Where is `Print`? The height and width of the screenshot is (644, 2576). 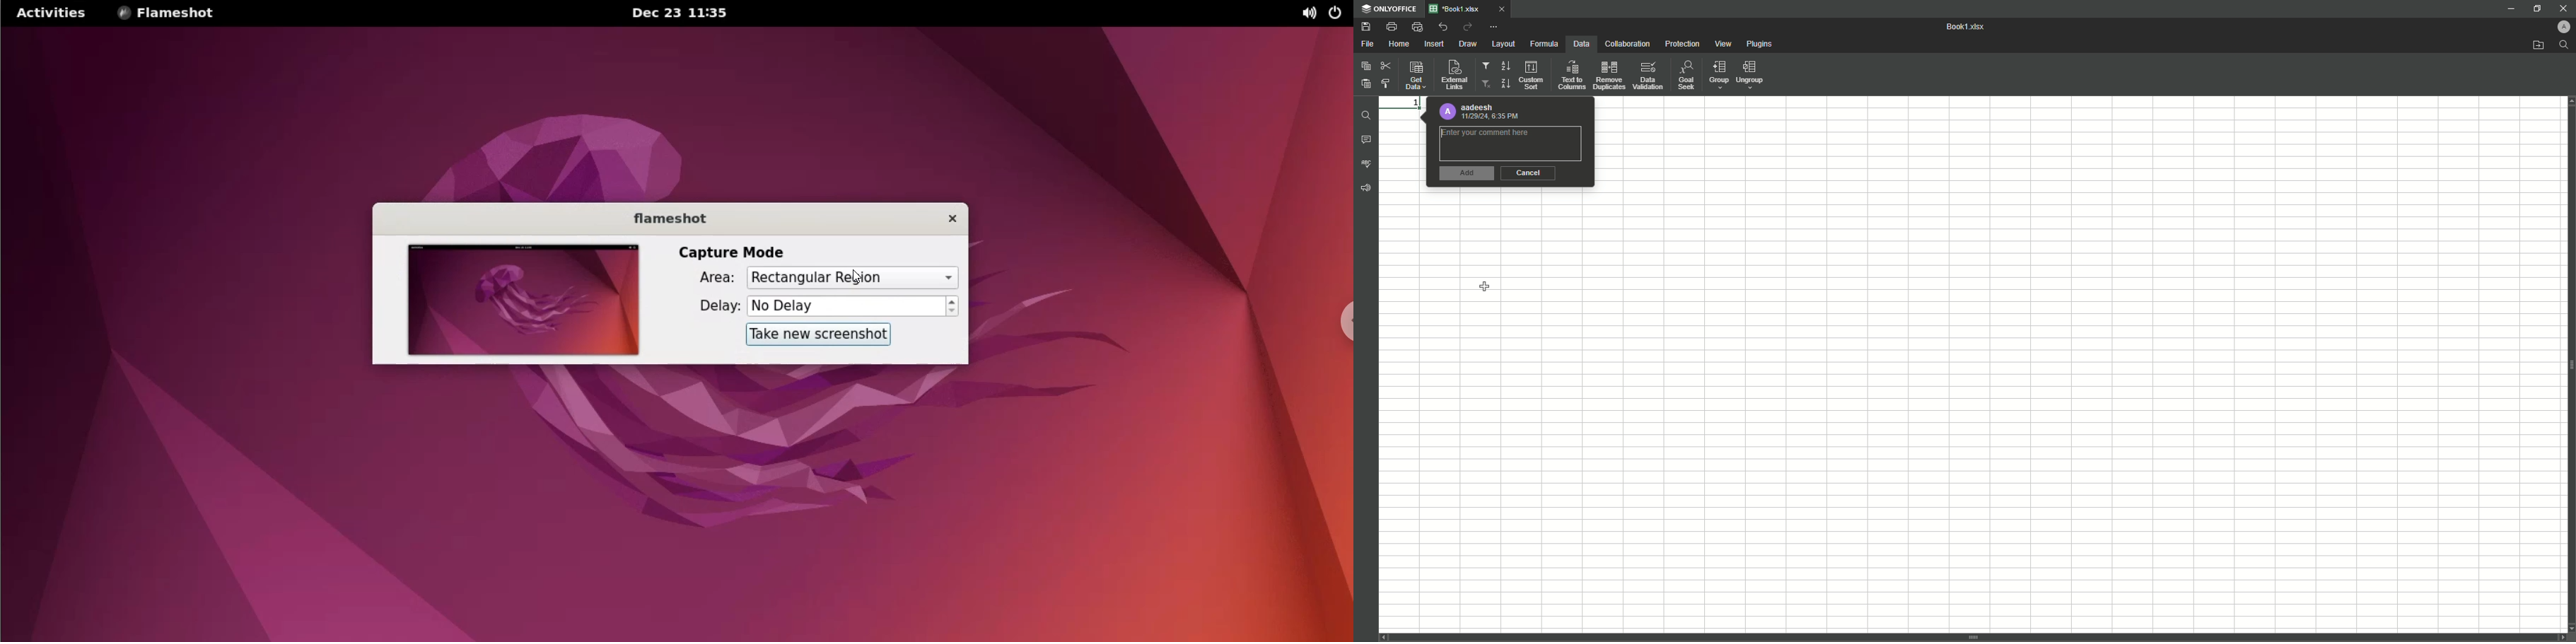 Print is located at coordinates (1391, 27).